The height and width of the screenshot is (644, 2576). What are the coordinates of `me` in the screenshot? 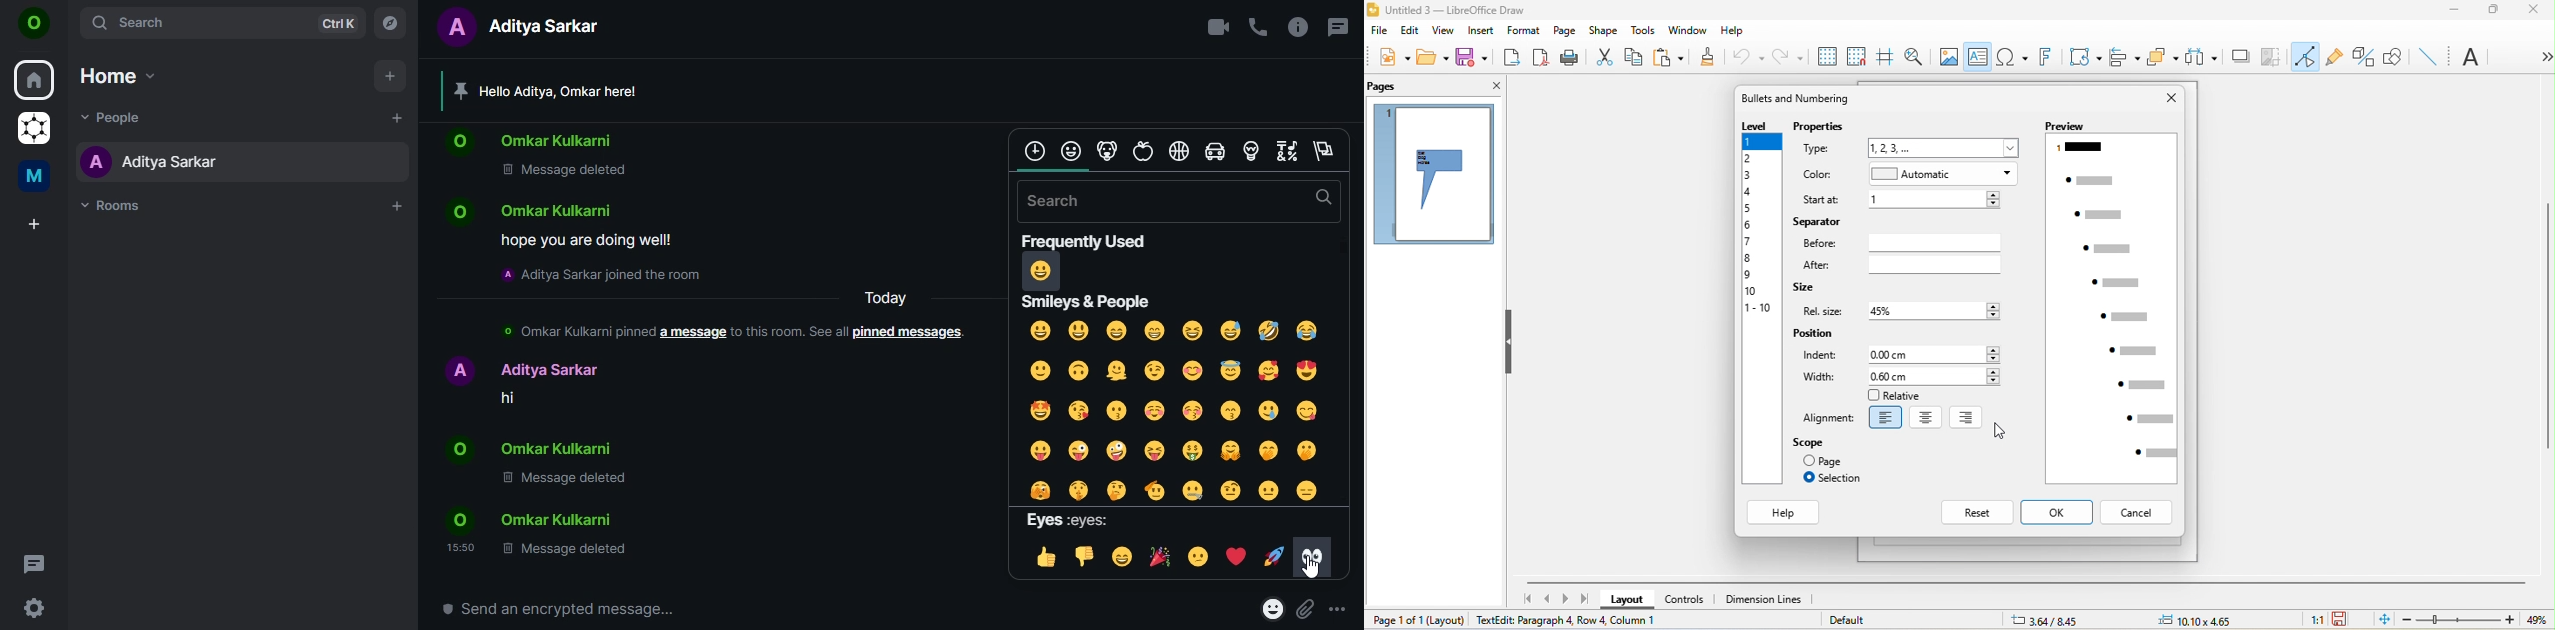 It's located at (32, 176).